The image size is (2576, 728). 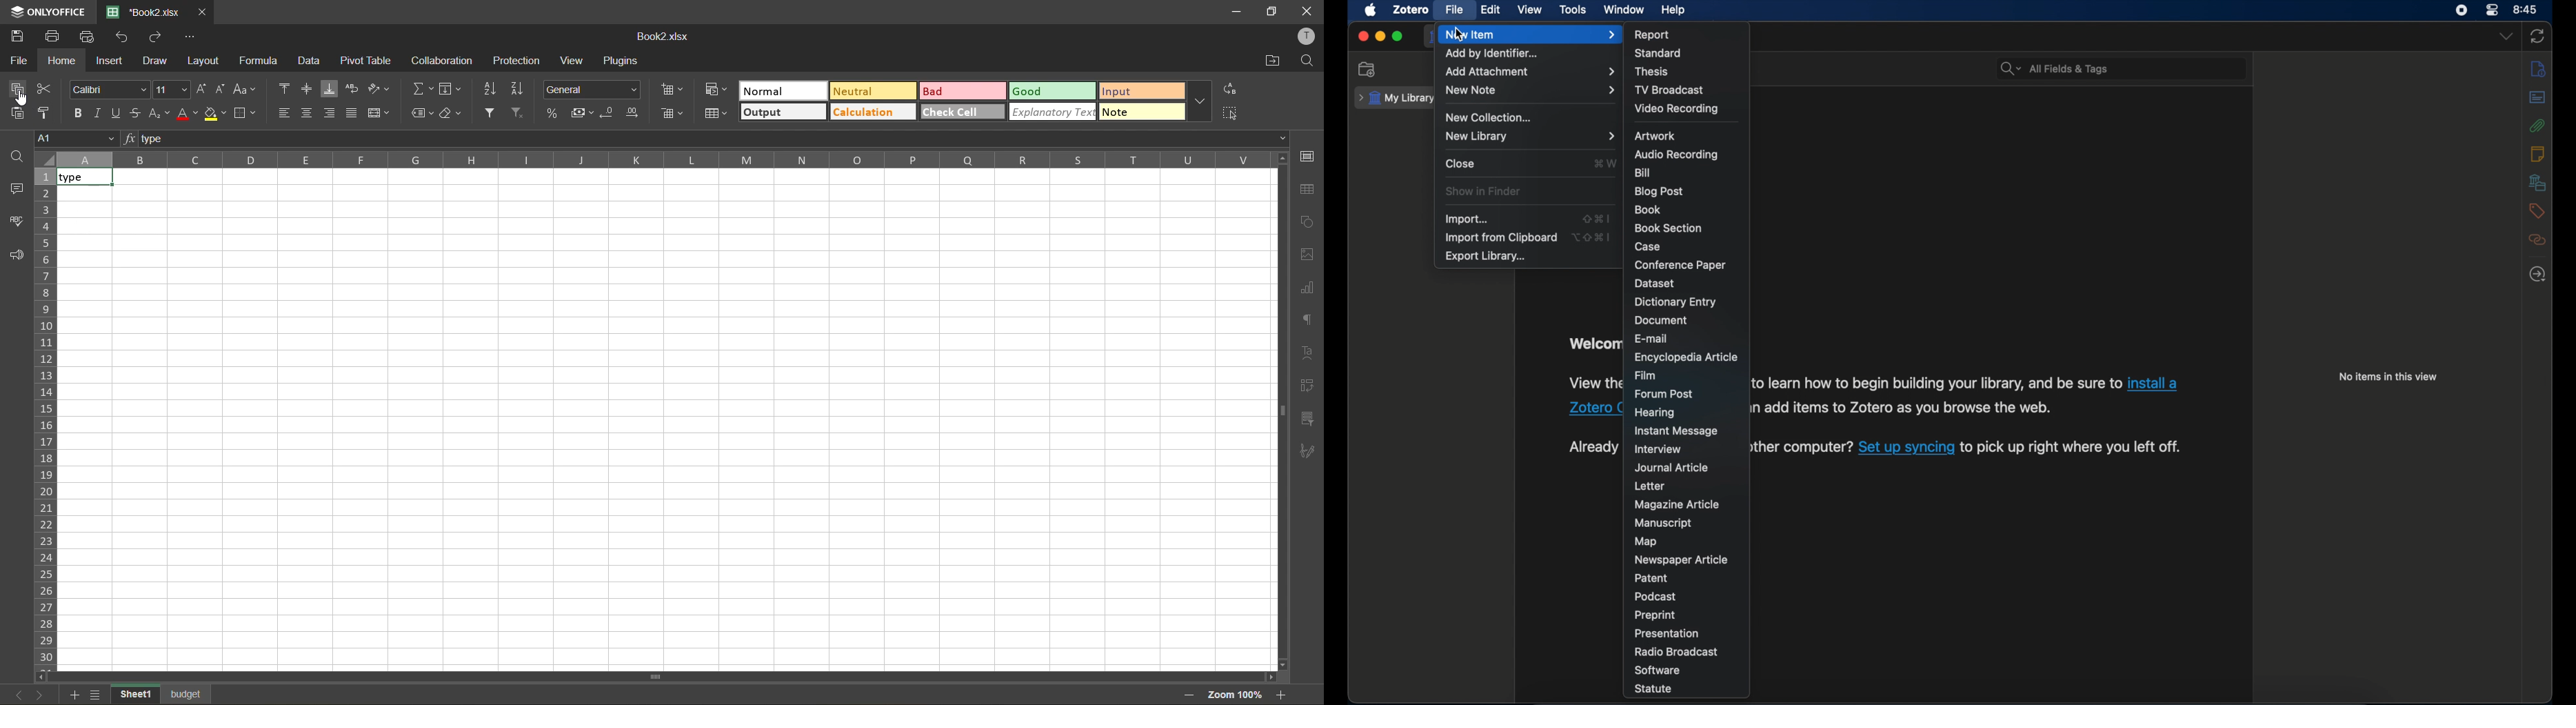 I want to click on view, so click(x=571, y=60).